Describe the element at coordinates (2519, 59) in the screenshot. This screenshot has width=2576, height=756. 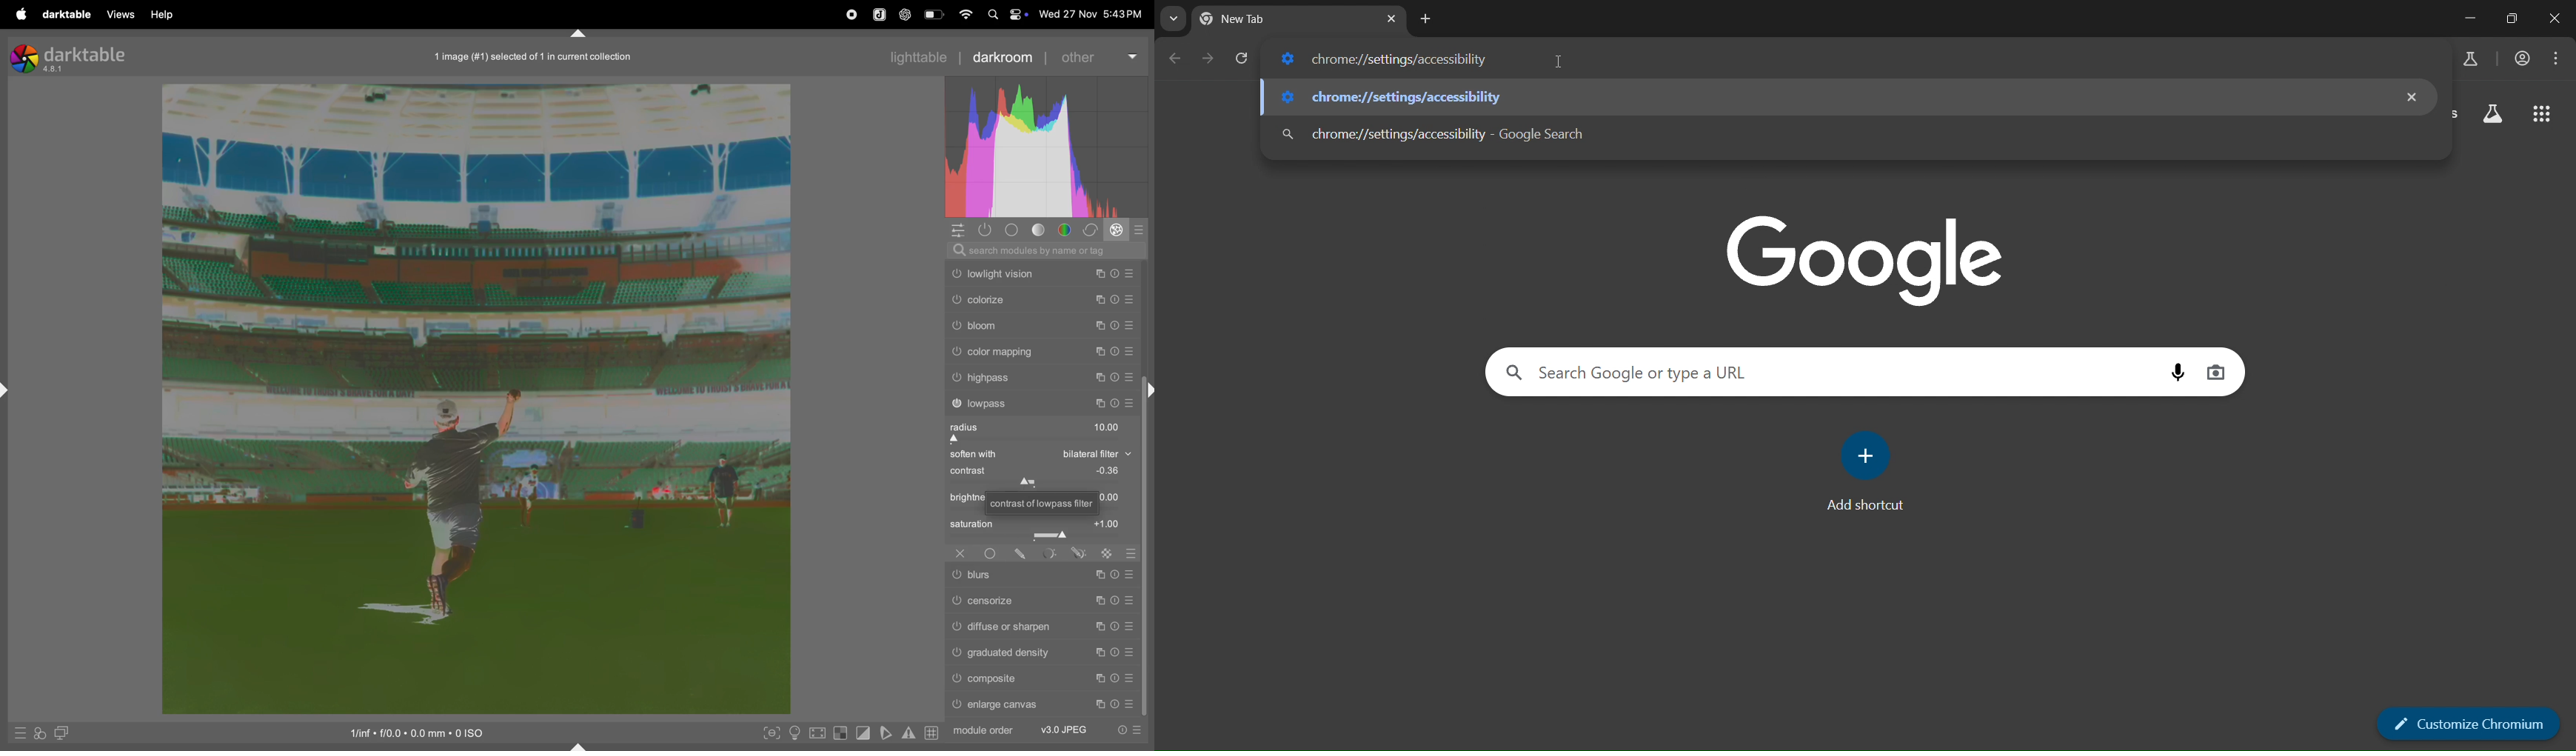
I see `accounts` at that location.